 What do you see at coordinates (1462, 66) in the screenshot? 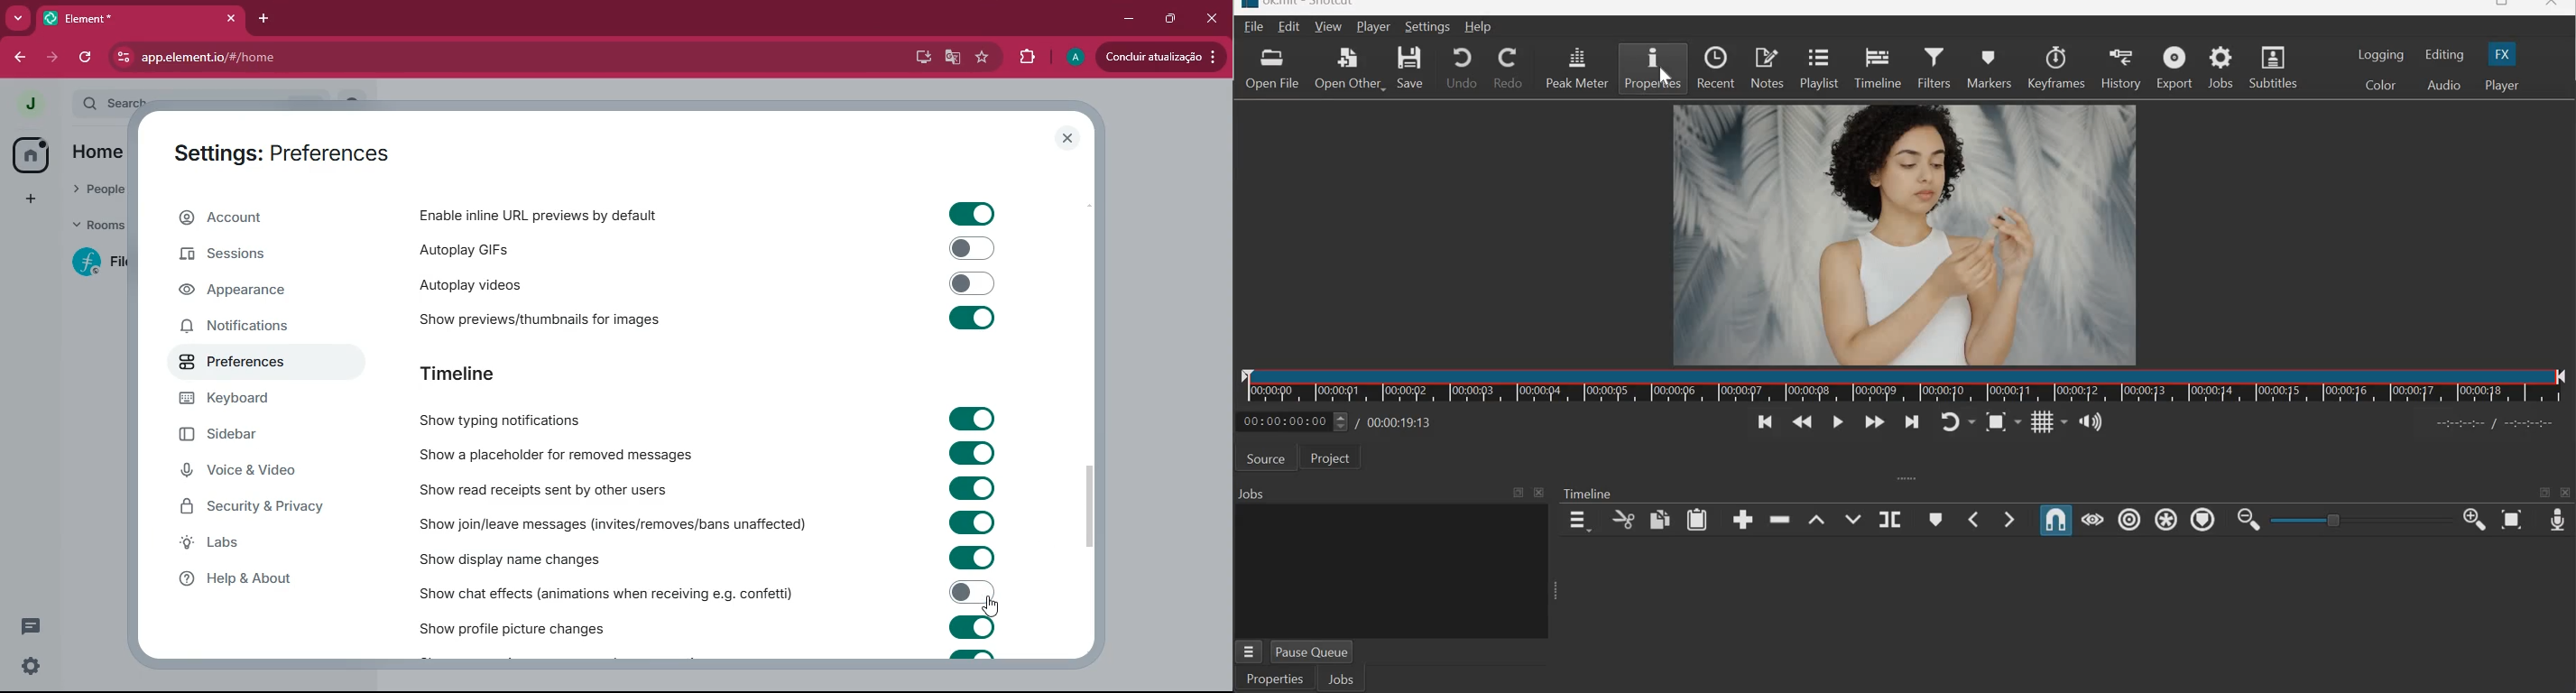
I see `Undo` at bounding box center [1462, 66].